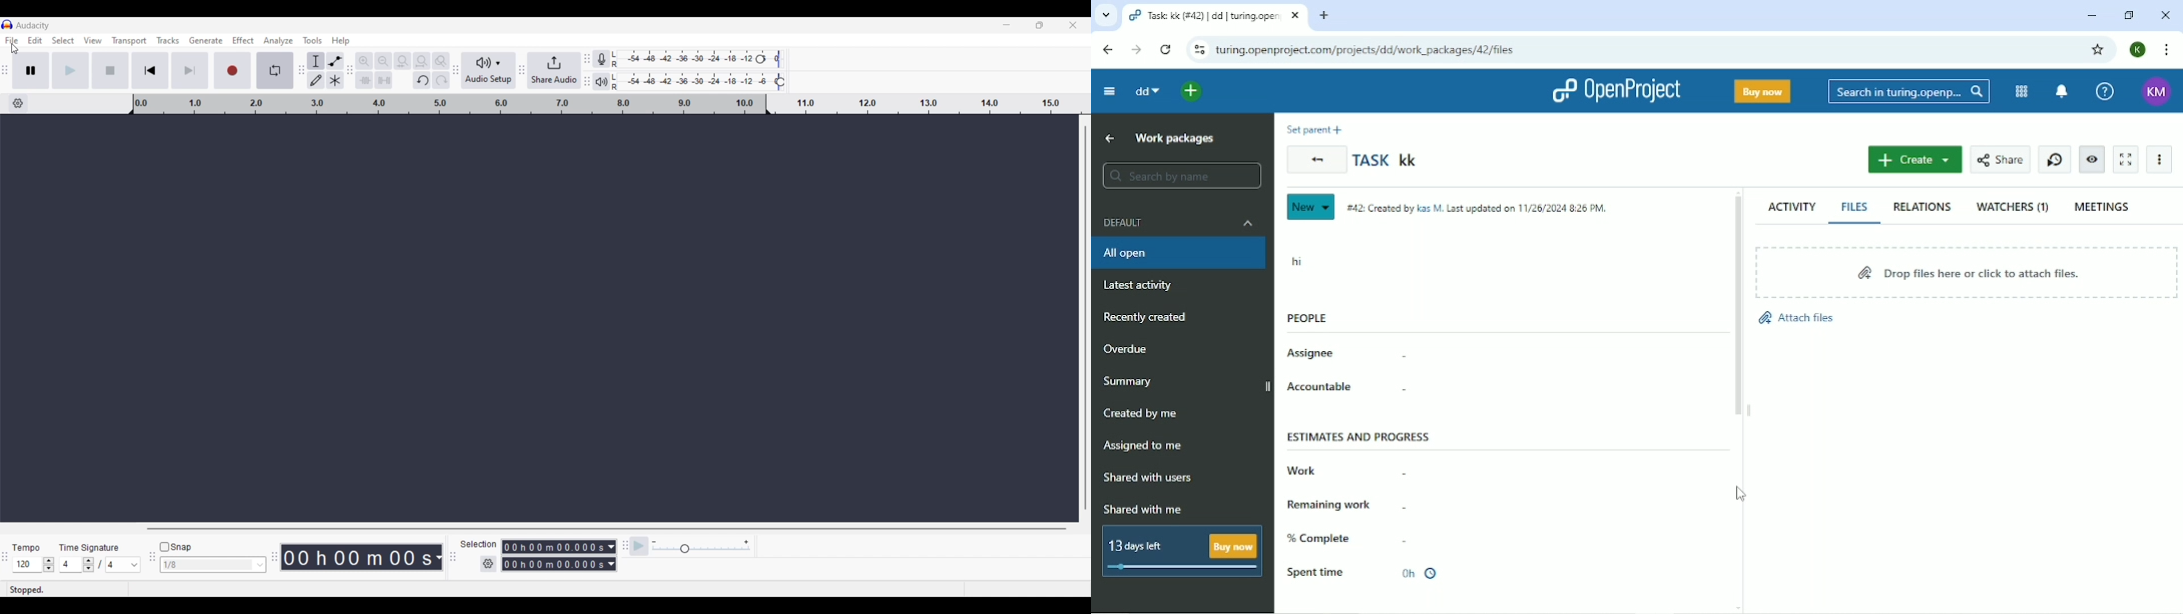 Image resolution: width=2184 pixels, height=616 pixels. Describe the element at coordinates (366, 80) in the screenshot. I see `Trim audio outside selection` at that location.